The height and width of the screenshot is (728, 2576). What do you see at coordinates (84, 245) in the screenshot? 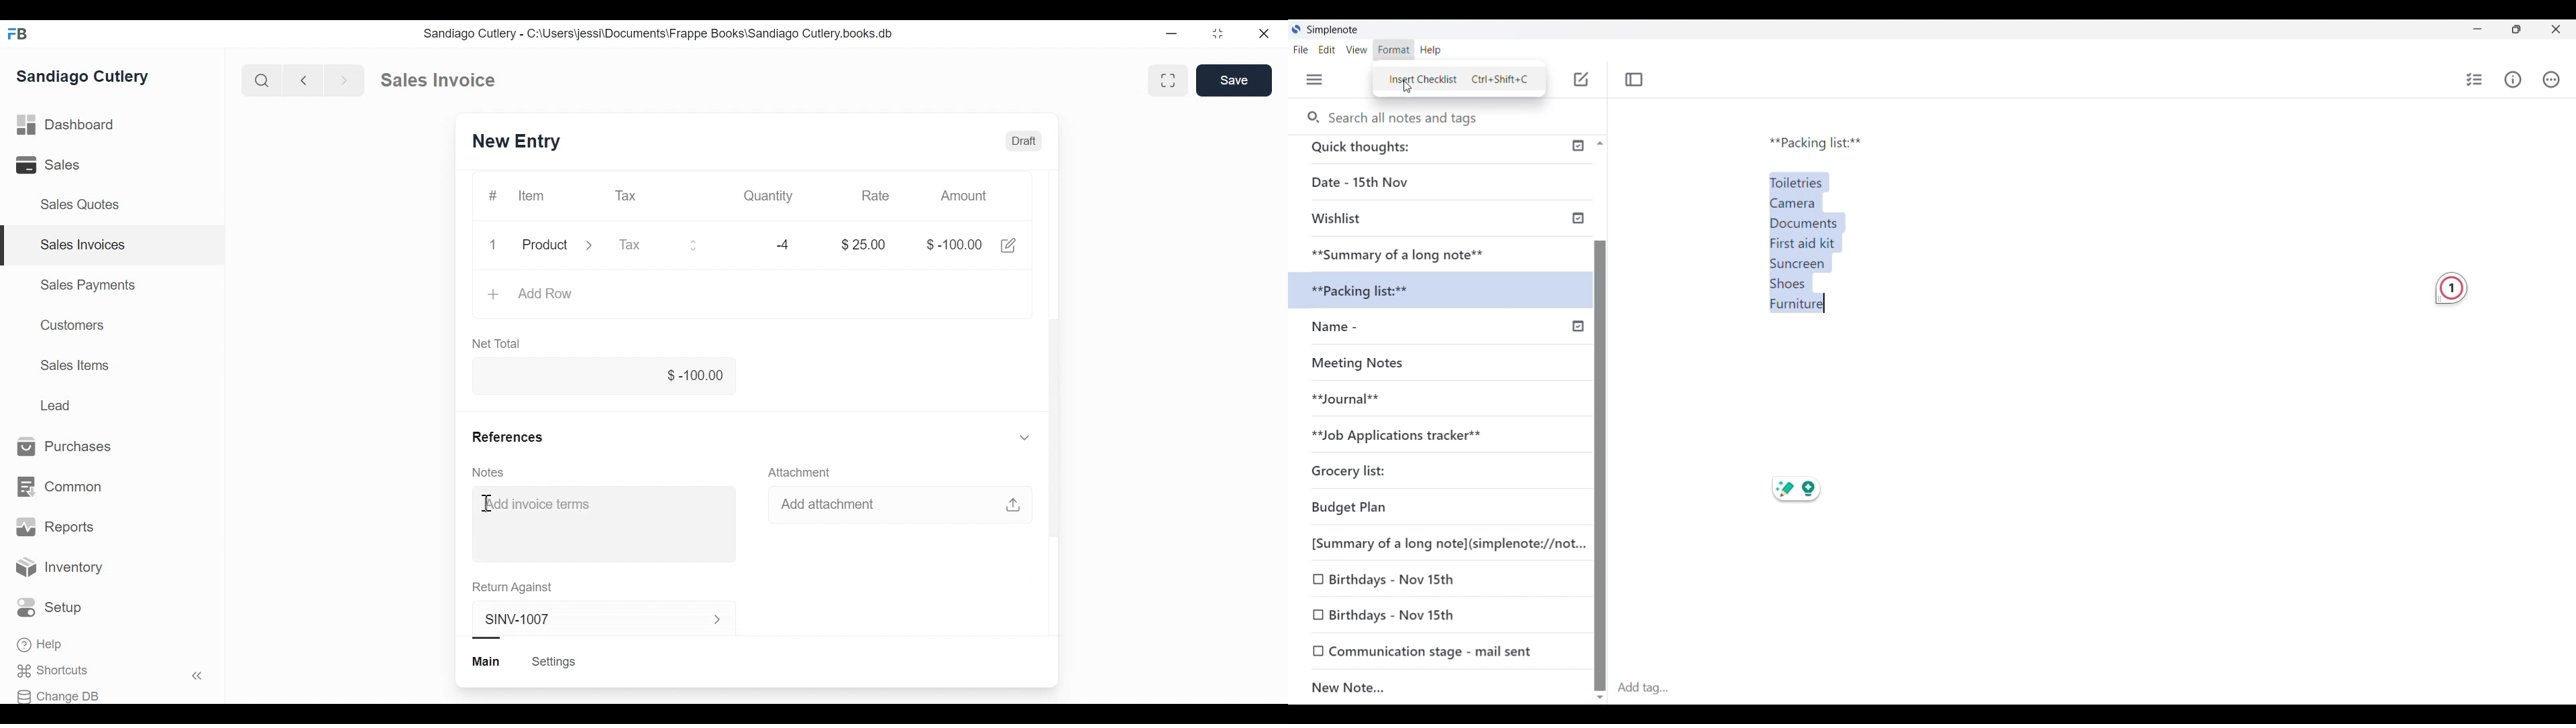
I see `Sales Invoices` at bounding box center [84, 245].